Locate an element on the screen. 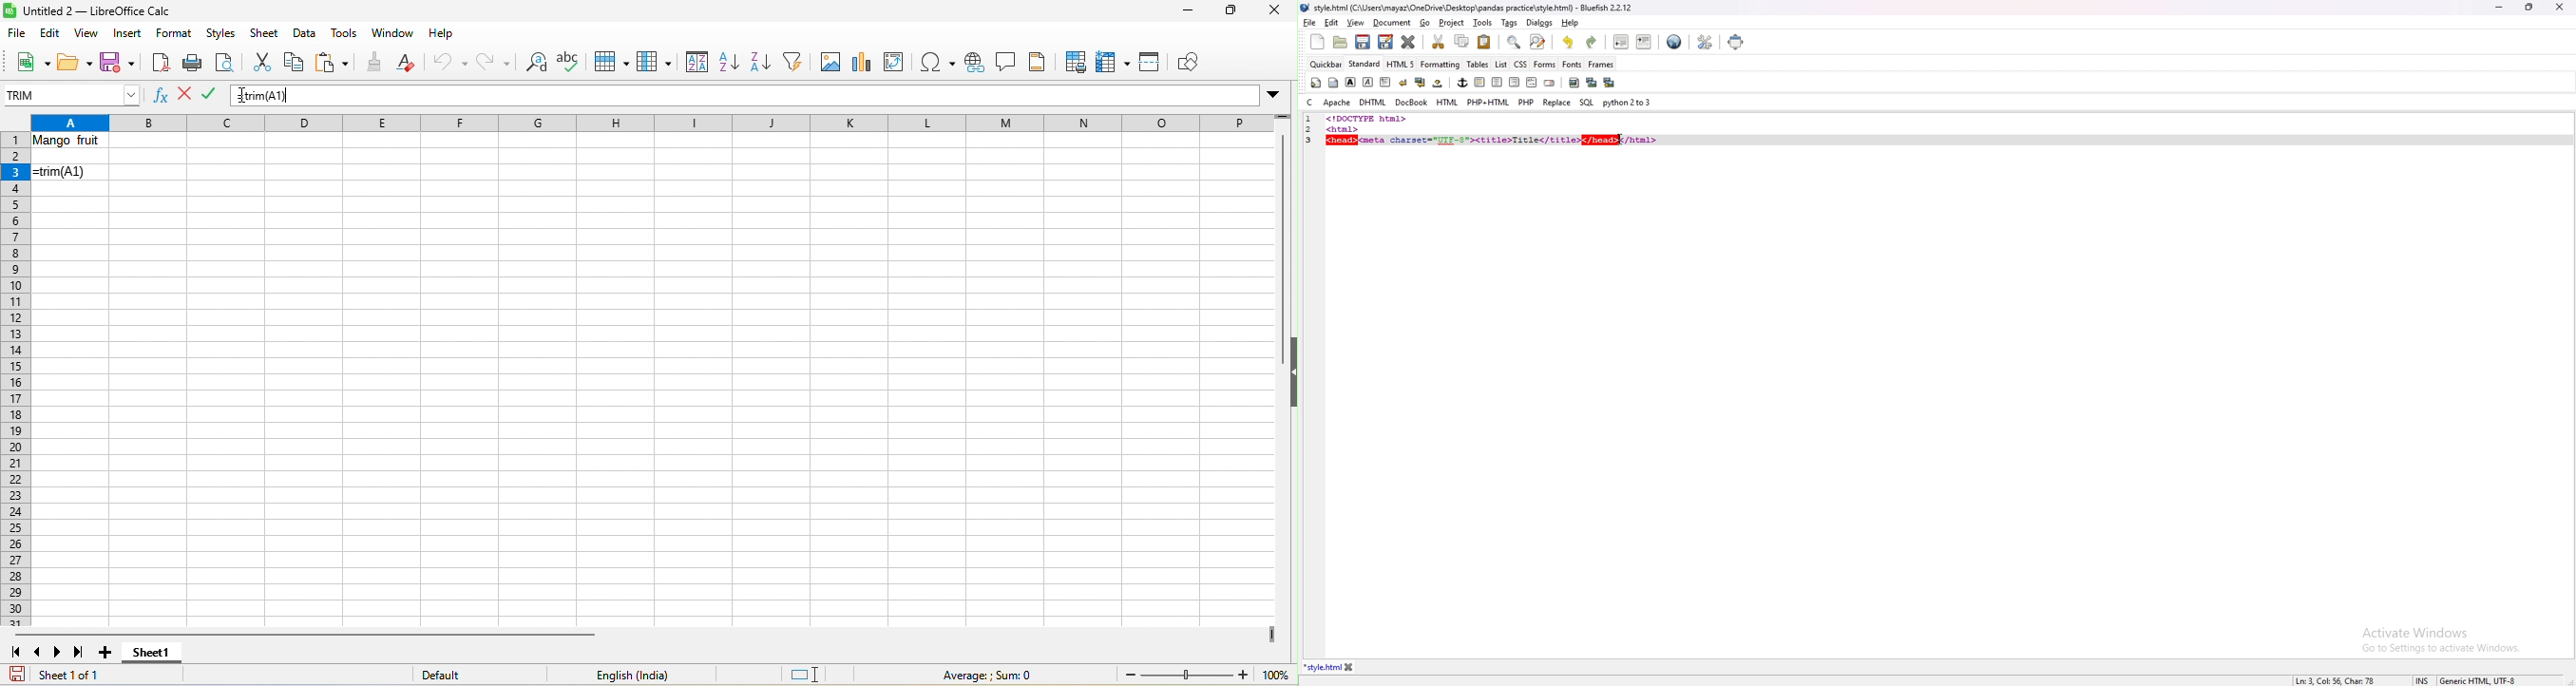 Image resolution: width=2576 pixels, height=700 pixels. find and replace is located at coordinates (533, 64).